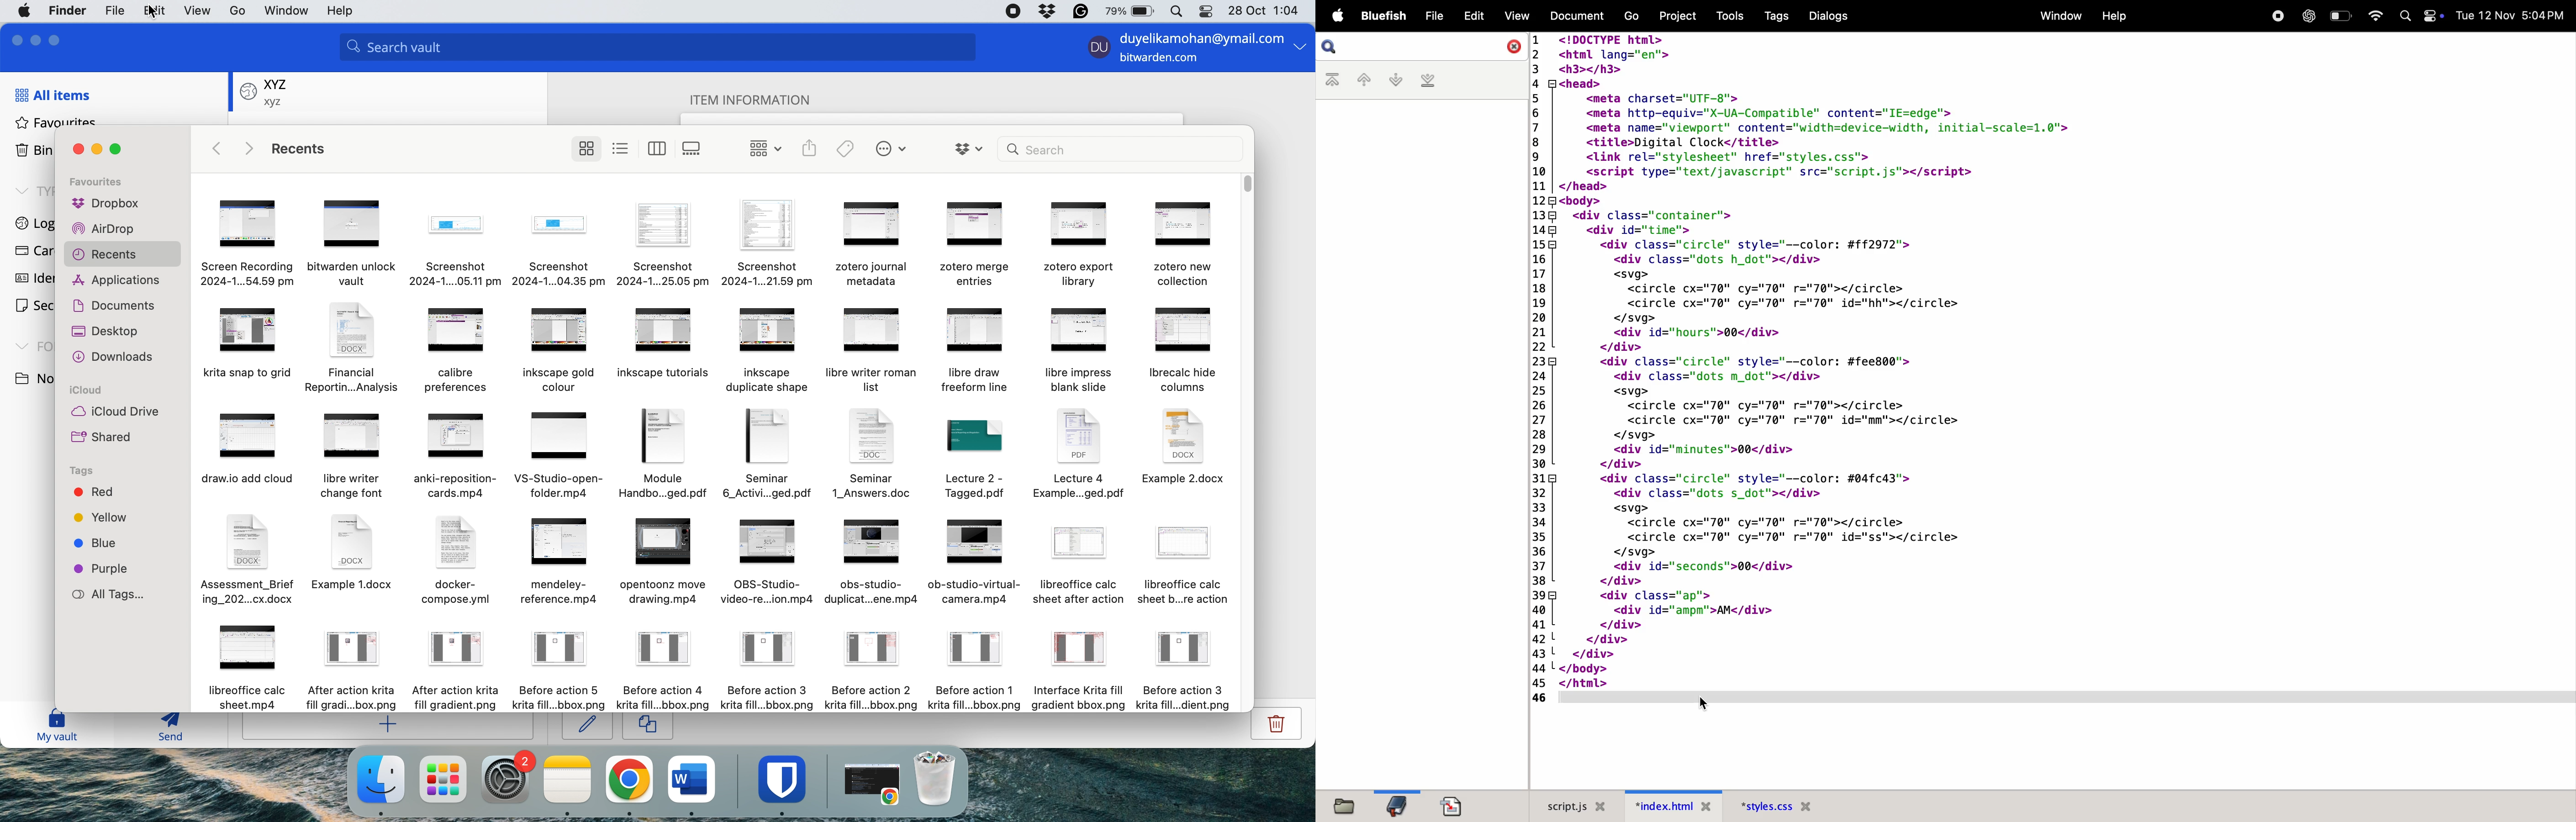 The width and height of the screenshot is (2576, 840). I want to click on notes, so click(569, 780).